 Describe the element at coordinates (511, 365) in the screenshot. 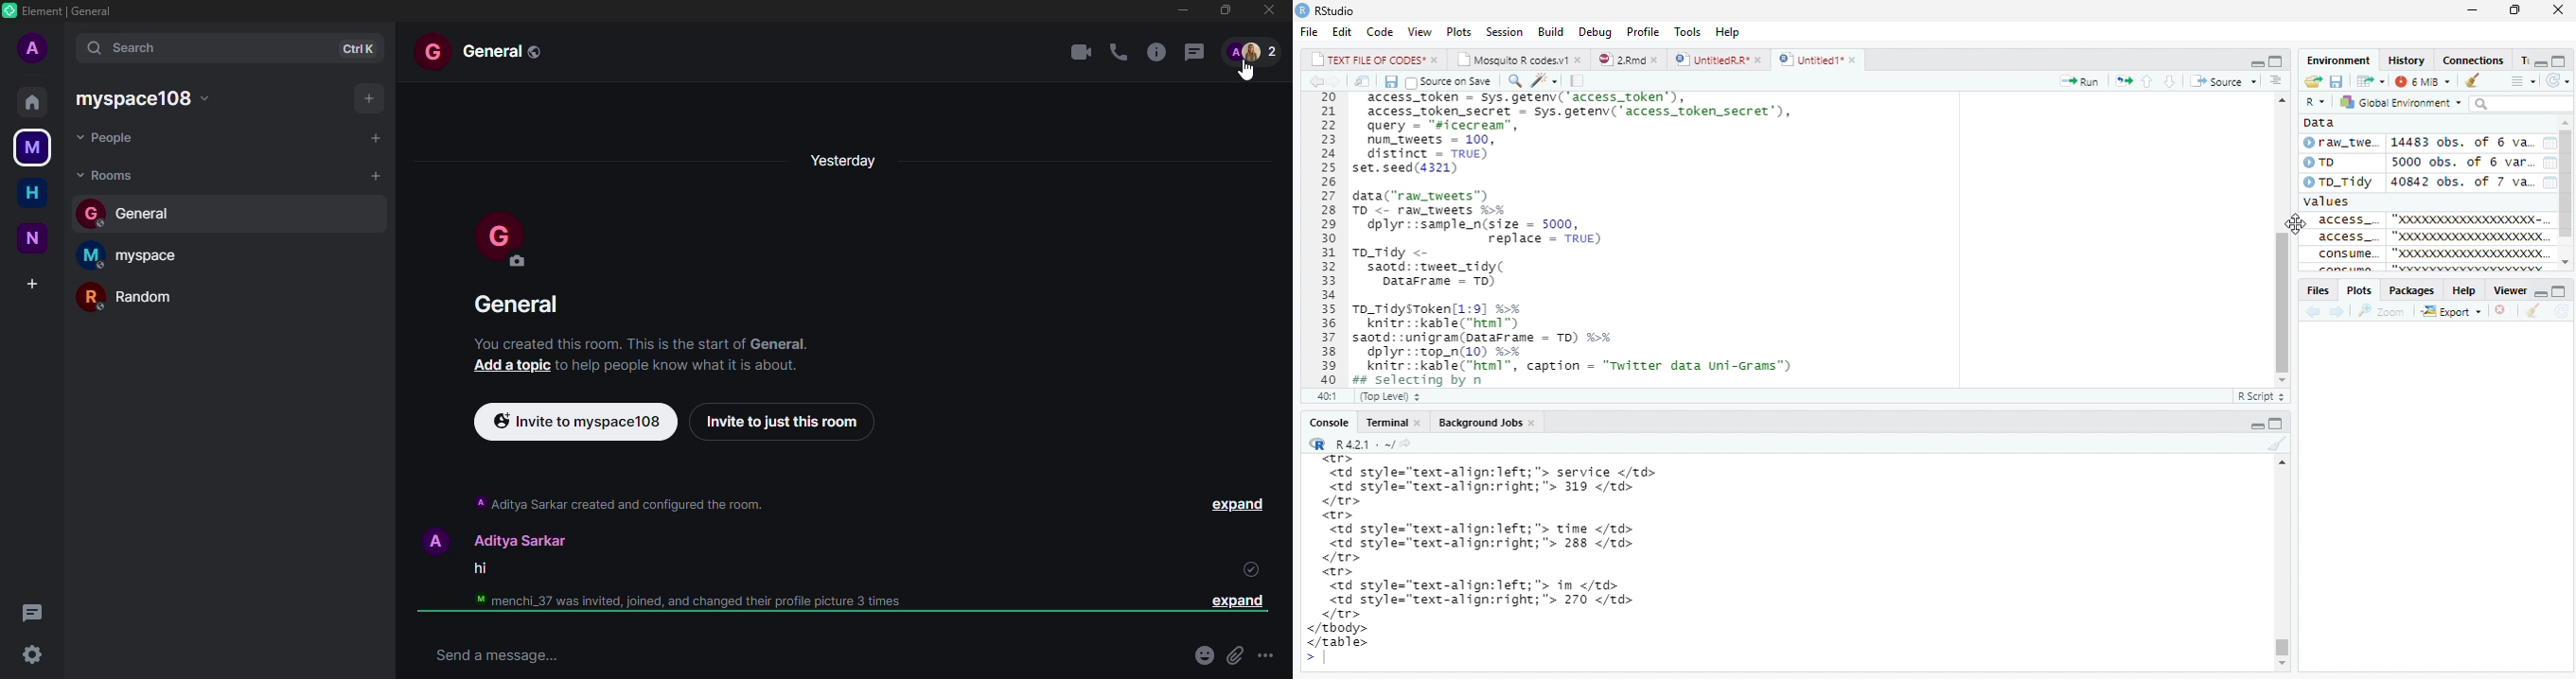

I see `add a topic` at that location.